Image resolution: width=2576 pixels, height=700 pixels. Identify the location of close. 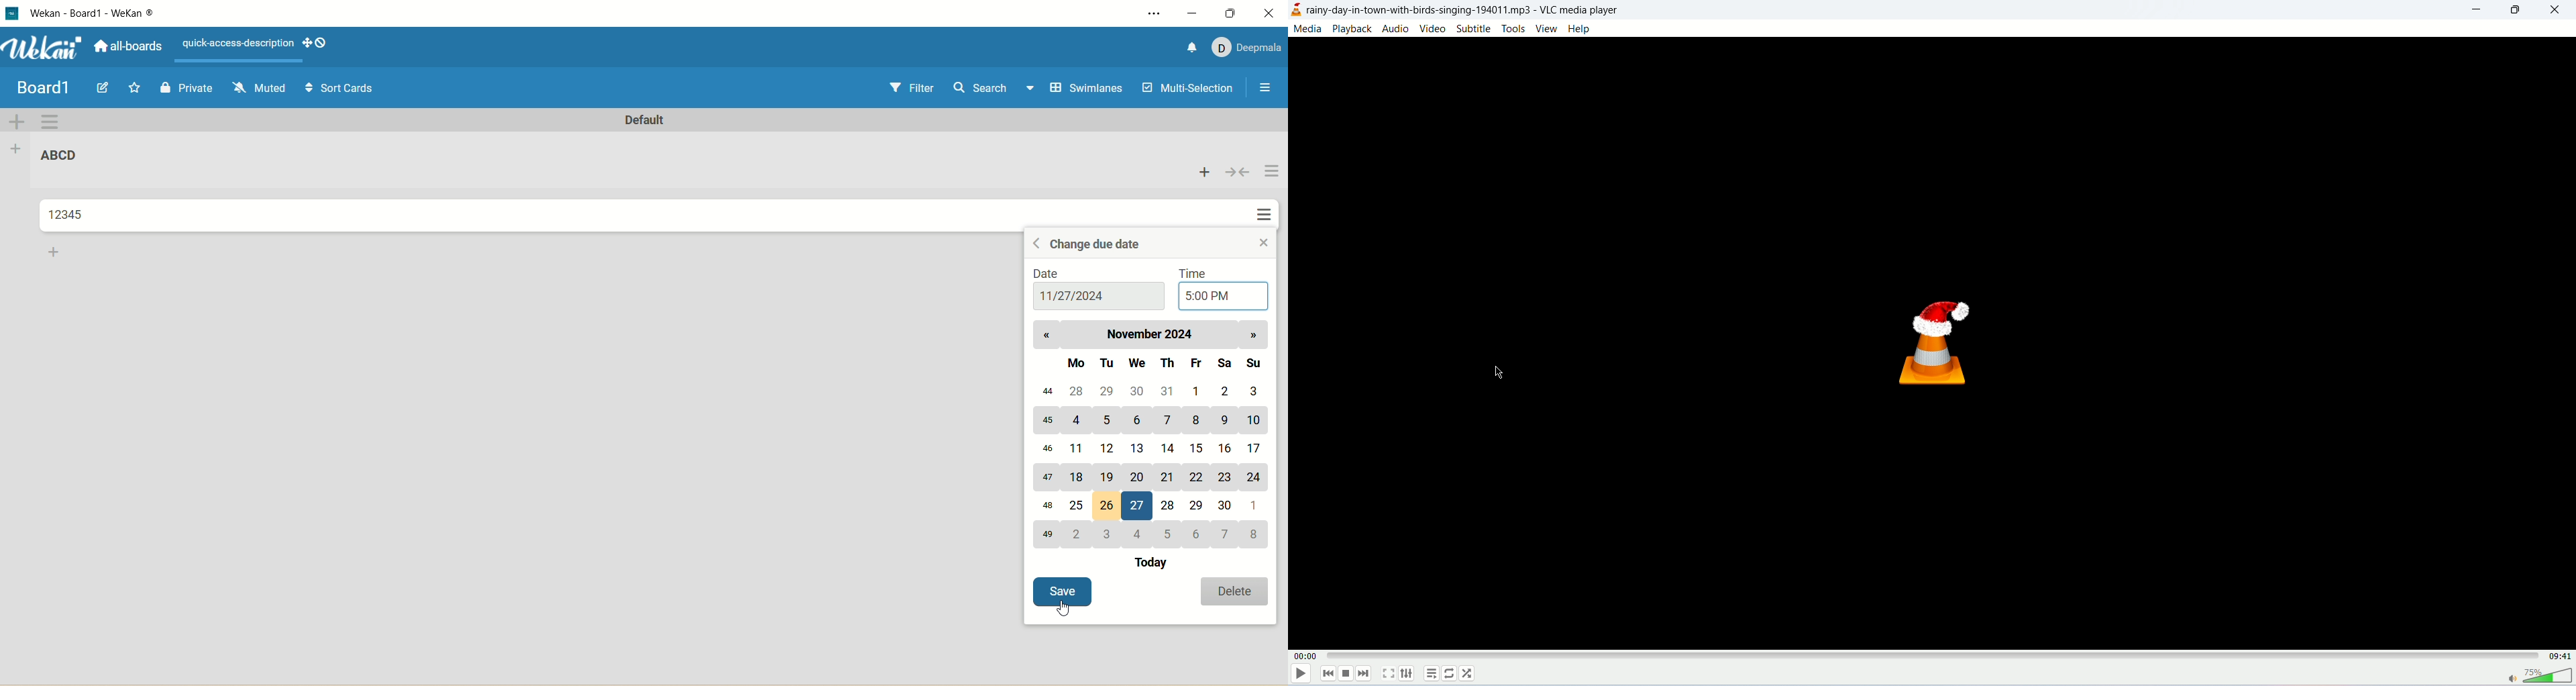
(1272, 13).